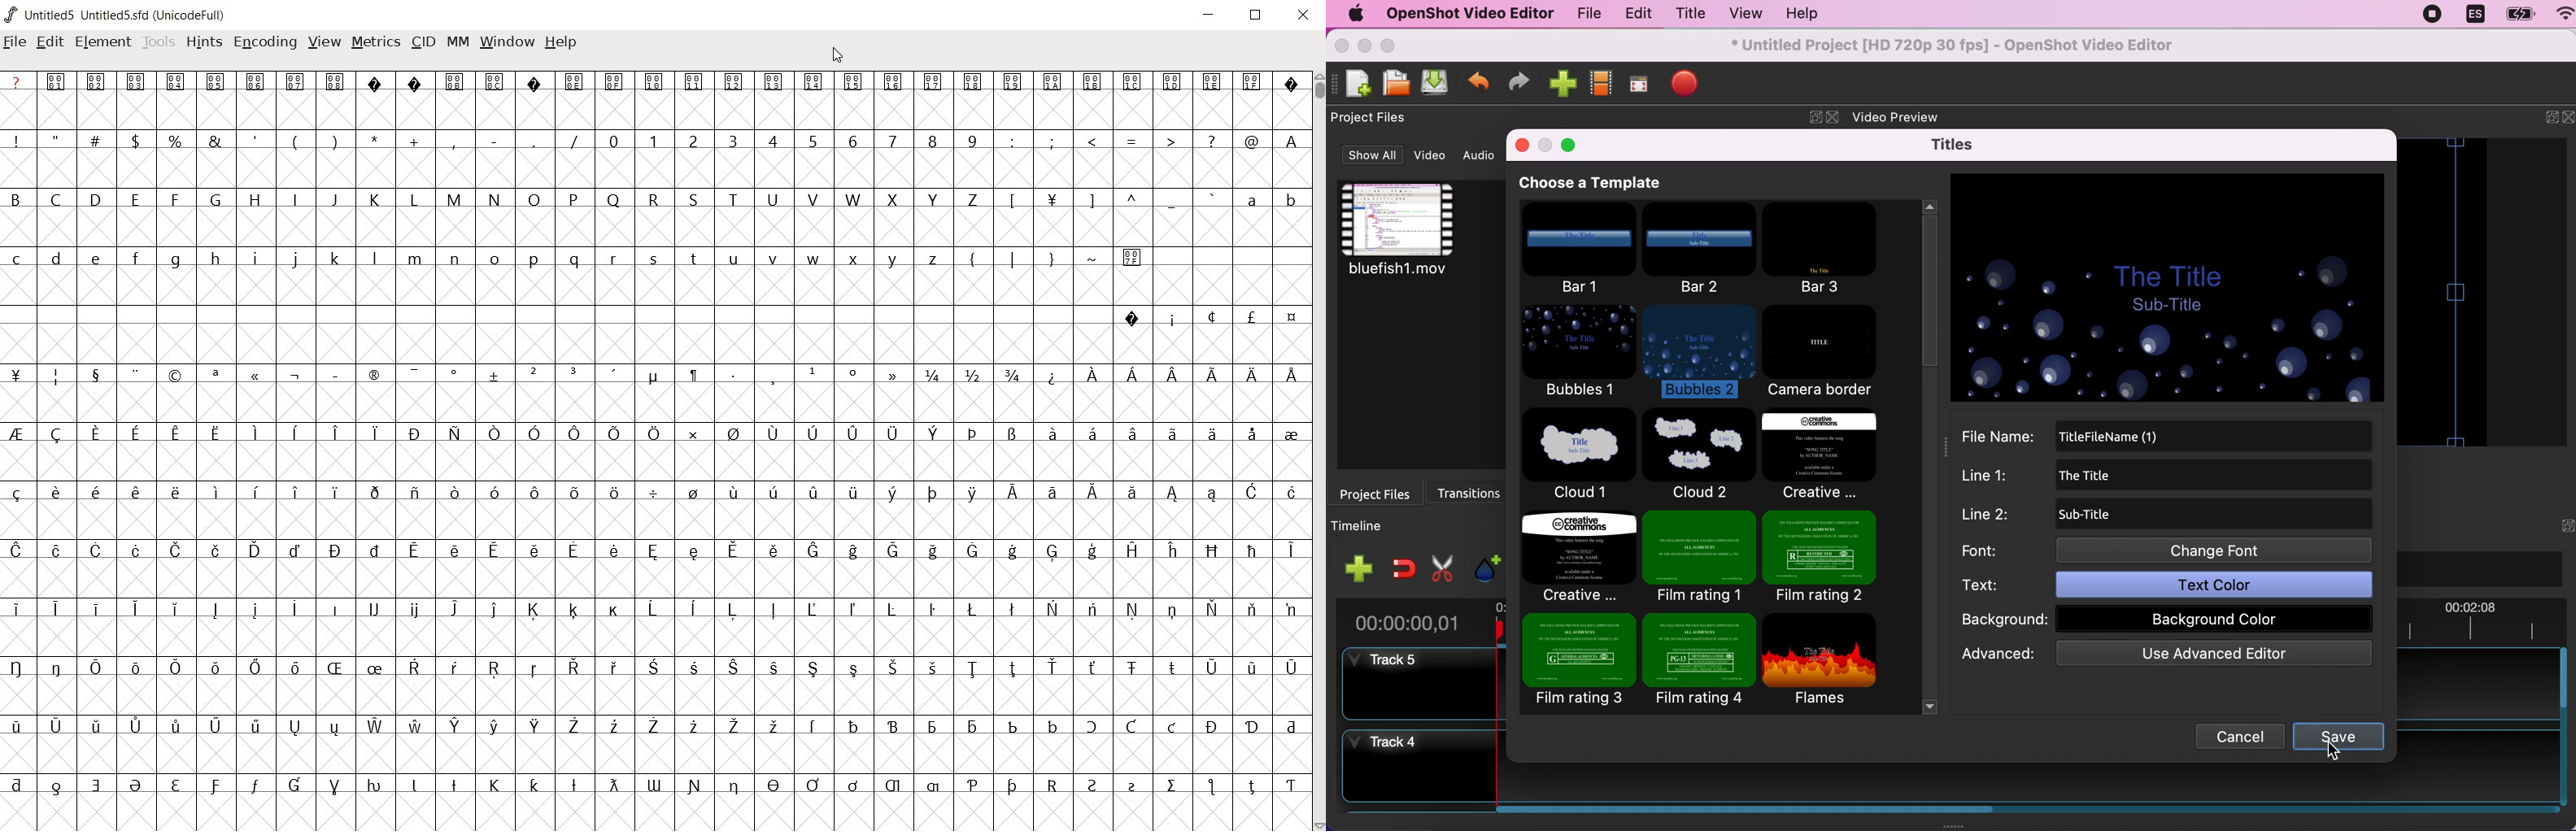 The height and width of the screenshot is (840, 2576). What do you see at coordinates (612, 668) in the screenshot?
I see `Symbol` at bounding box center [612, 668].